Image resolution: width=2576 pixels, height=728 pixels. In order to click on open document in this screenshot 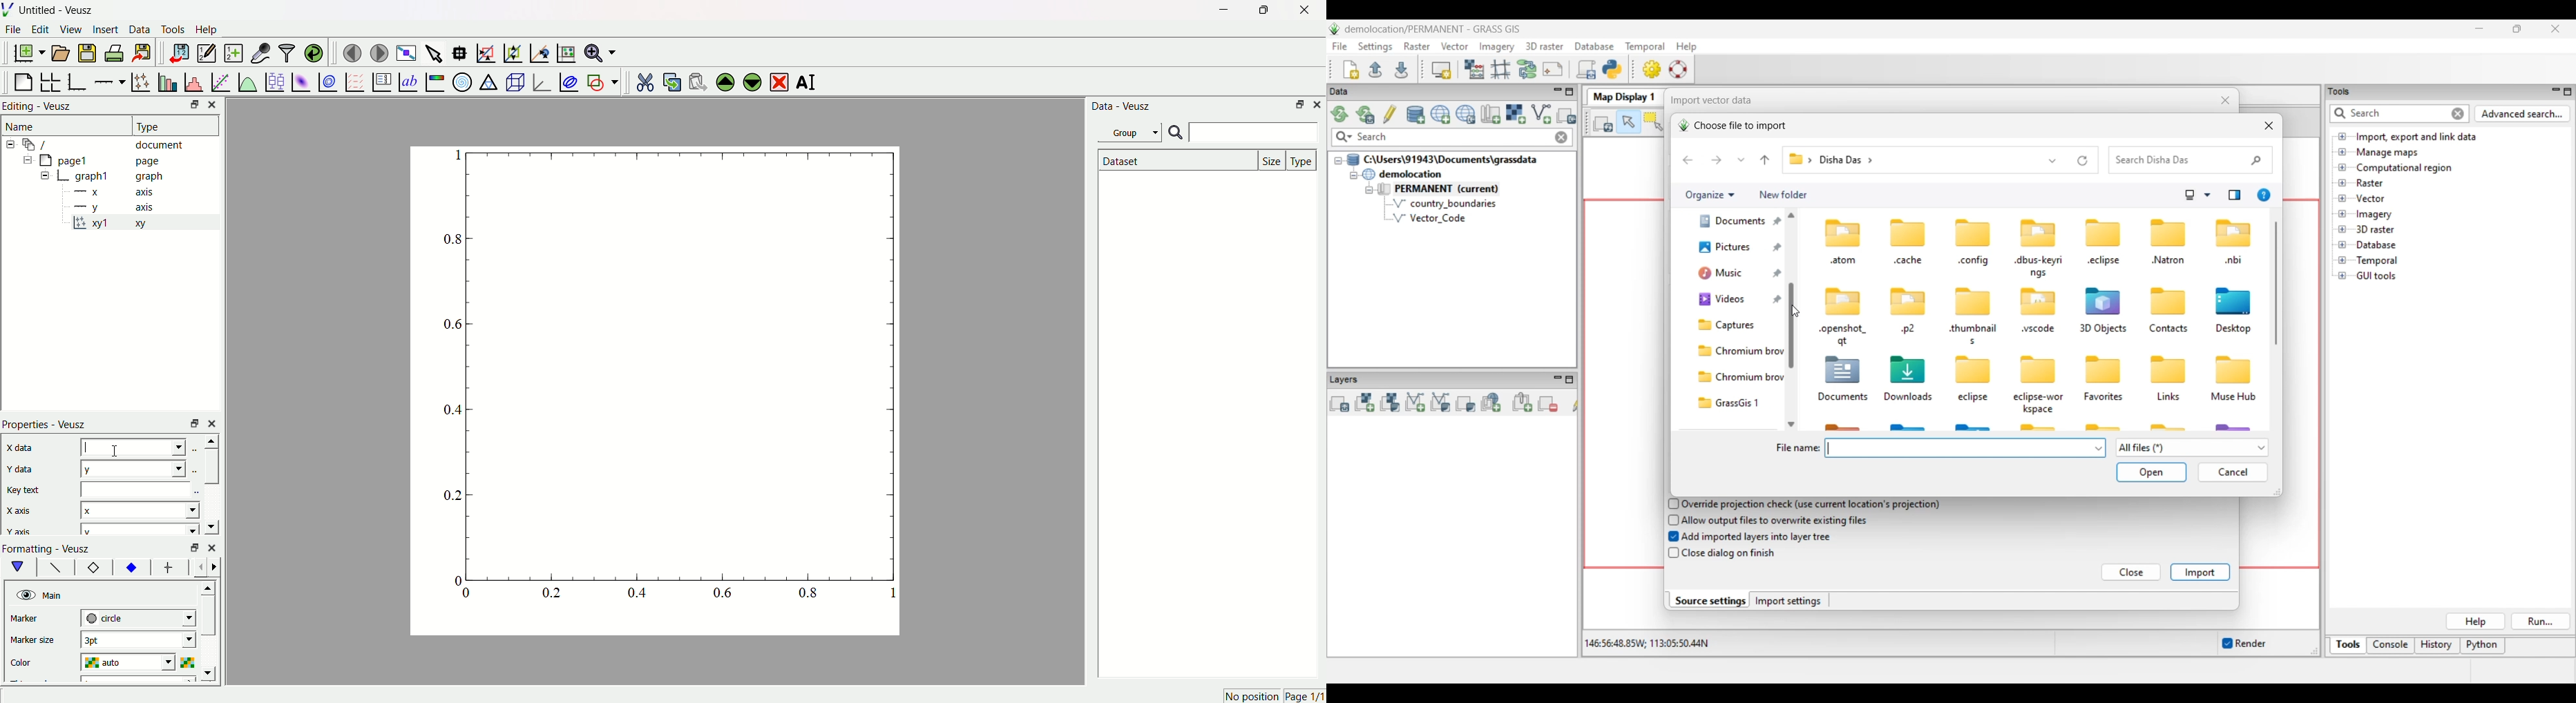, I will do `click(61, 52)`.